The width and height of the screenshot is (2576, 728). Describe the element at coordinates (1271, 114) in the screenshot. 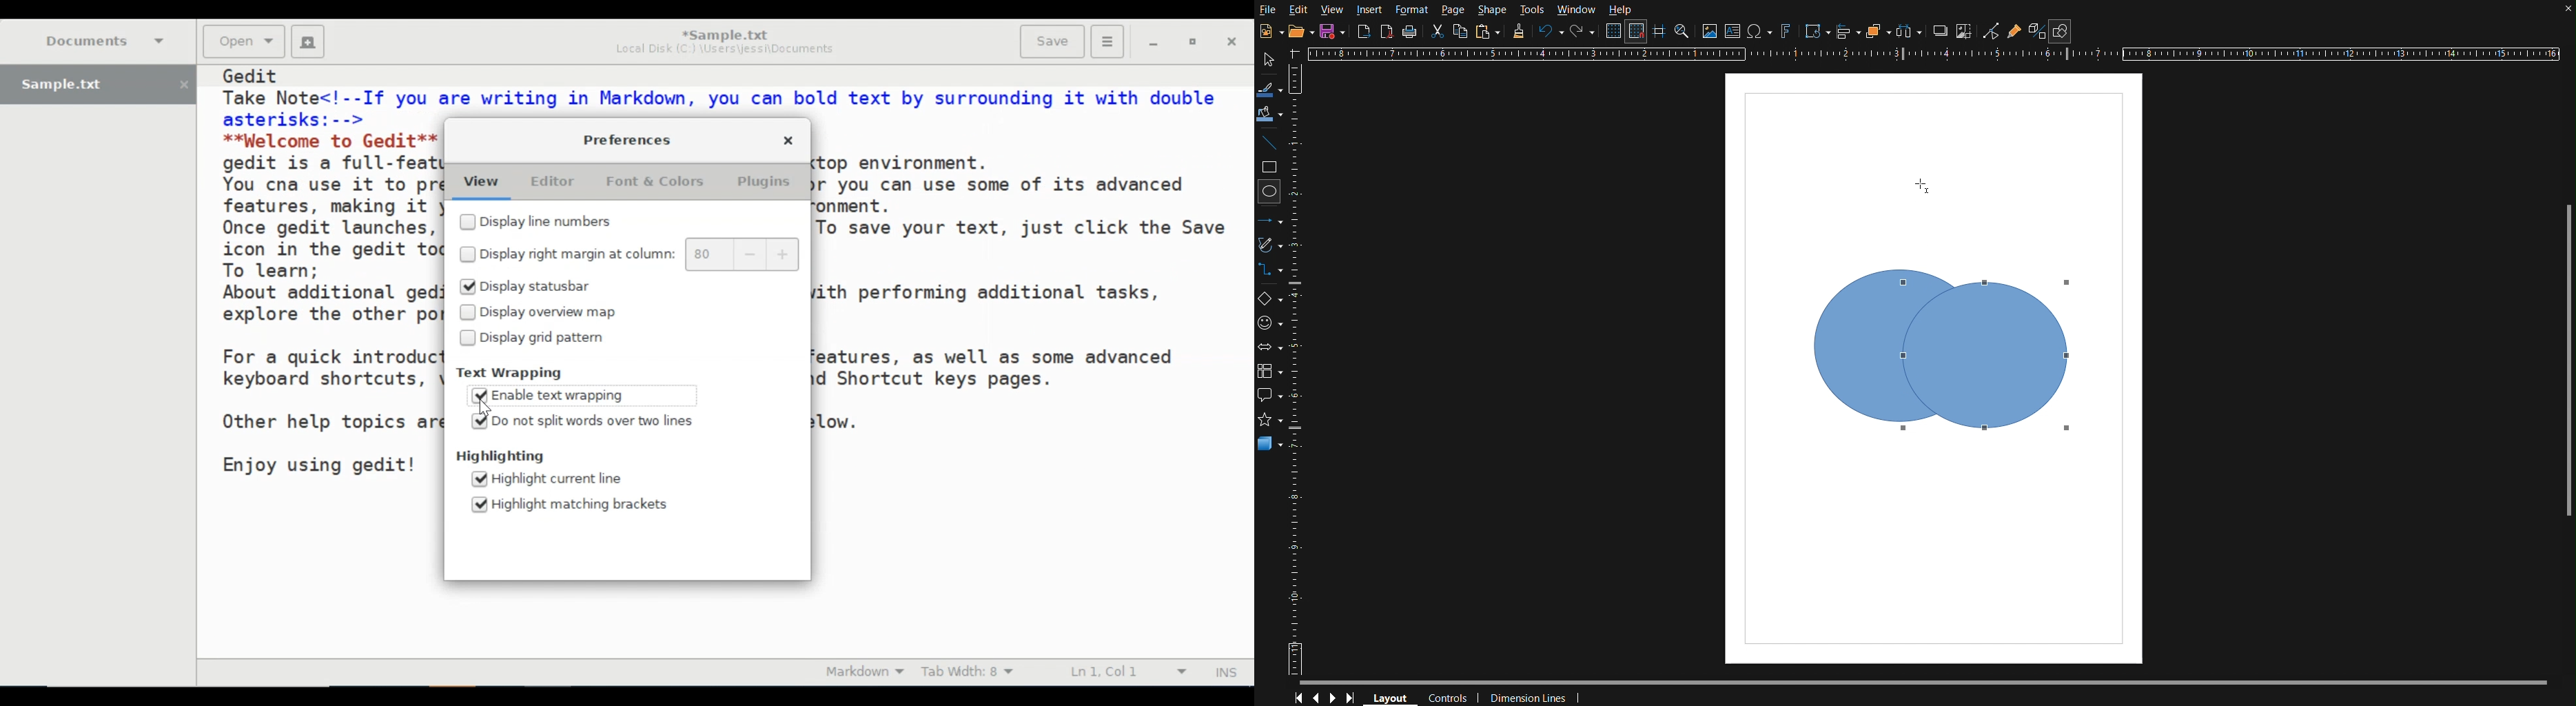

I see `Fill Color` at that location.